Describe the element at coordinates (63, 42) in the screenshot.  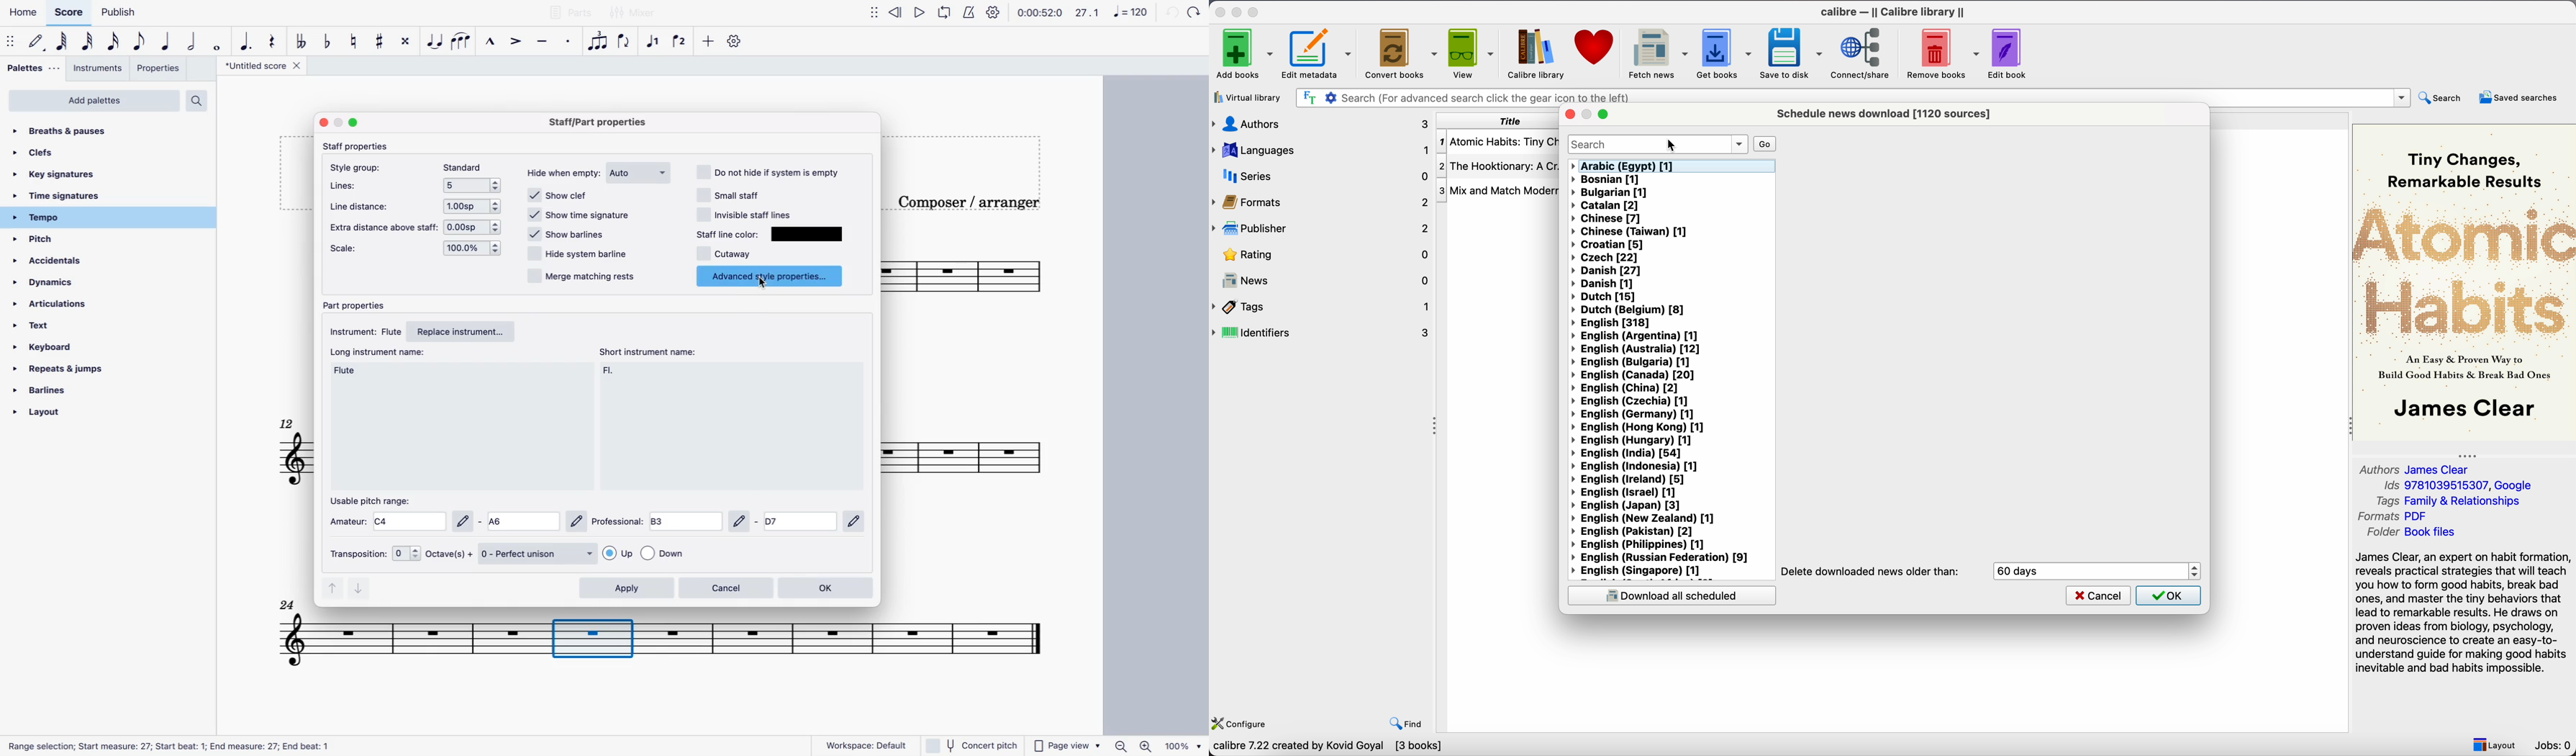
I see `64th note` at that location.